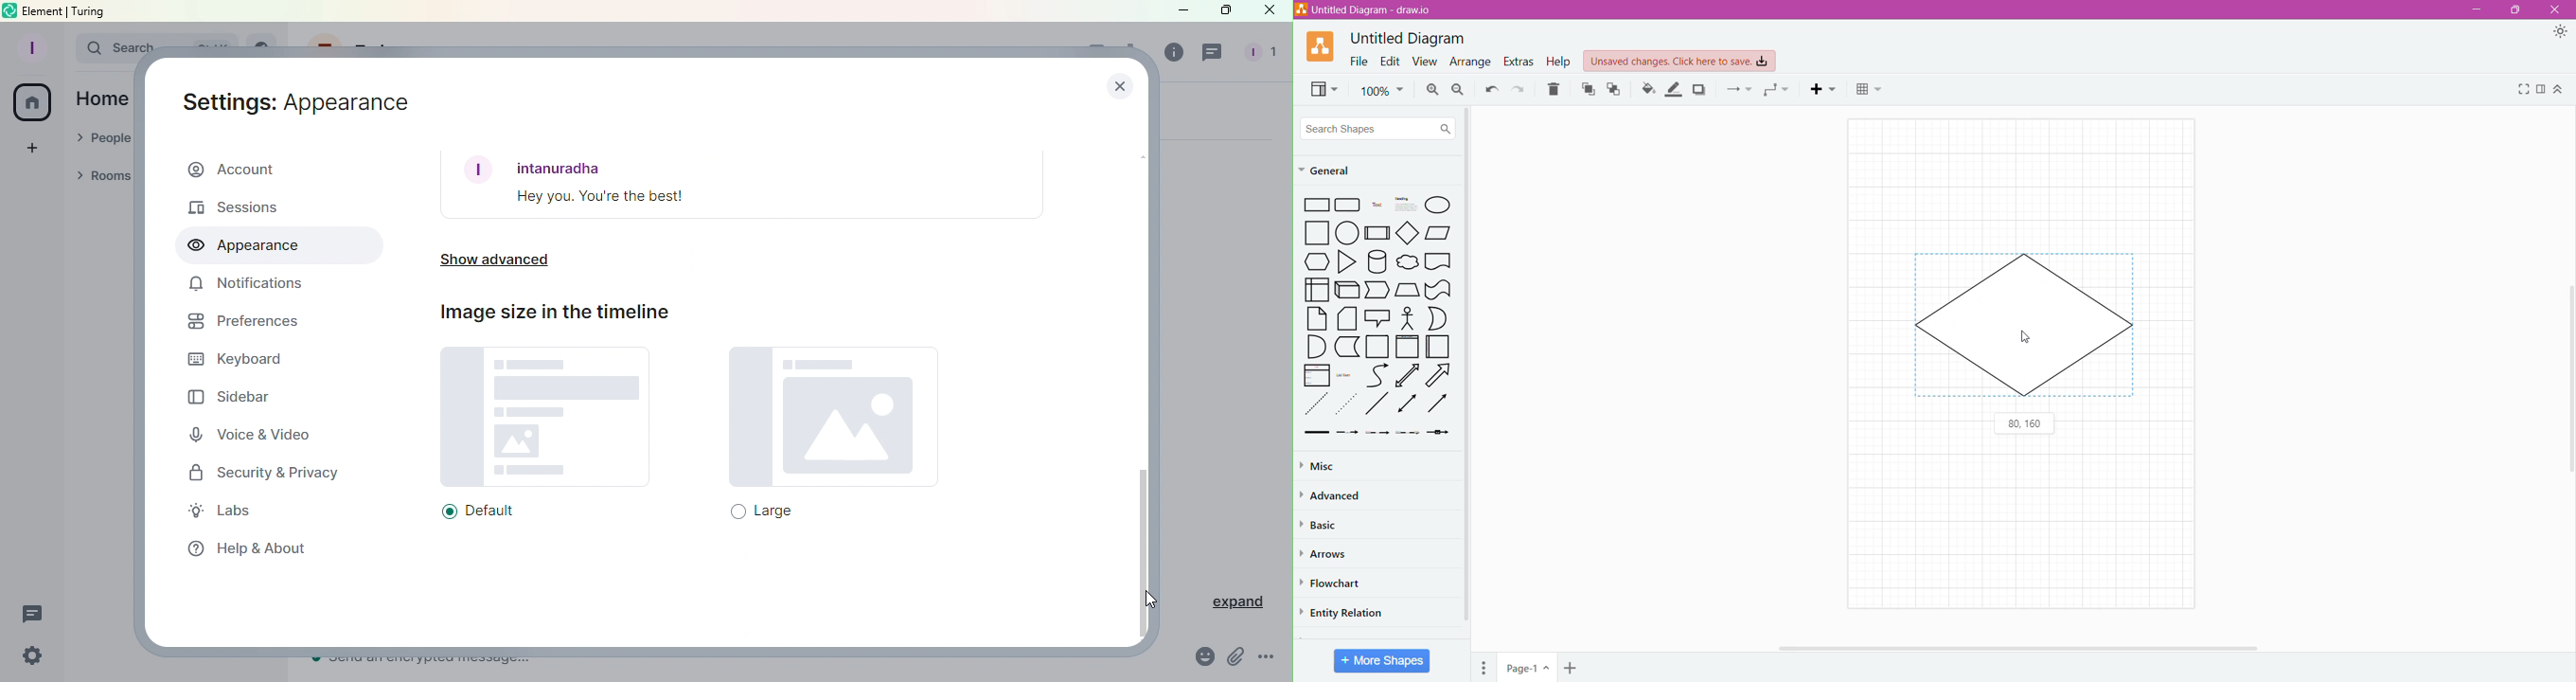 The height and width of the screenshot is (700, 2576). I want to click on Drag the unlocked shape on Canvas , so click(2027, 328).